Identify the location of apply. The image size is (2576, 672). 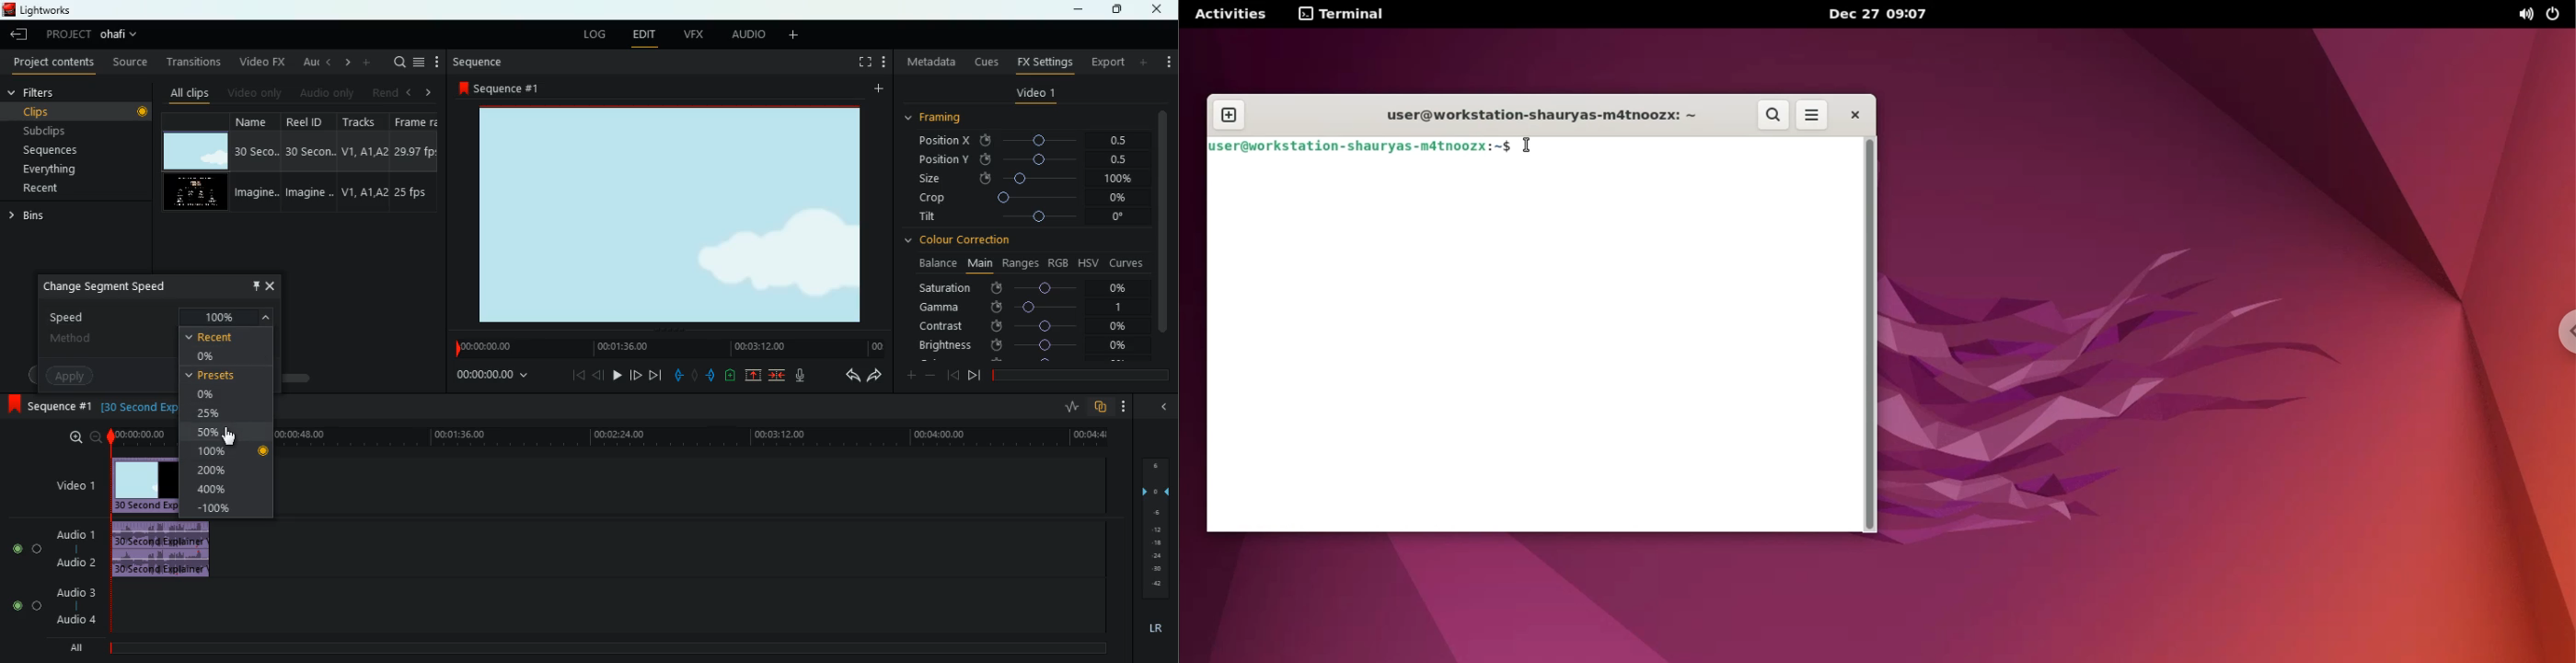
(73, 373).